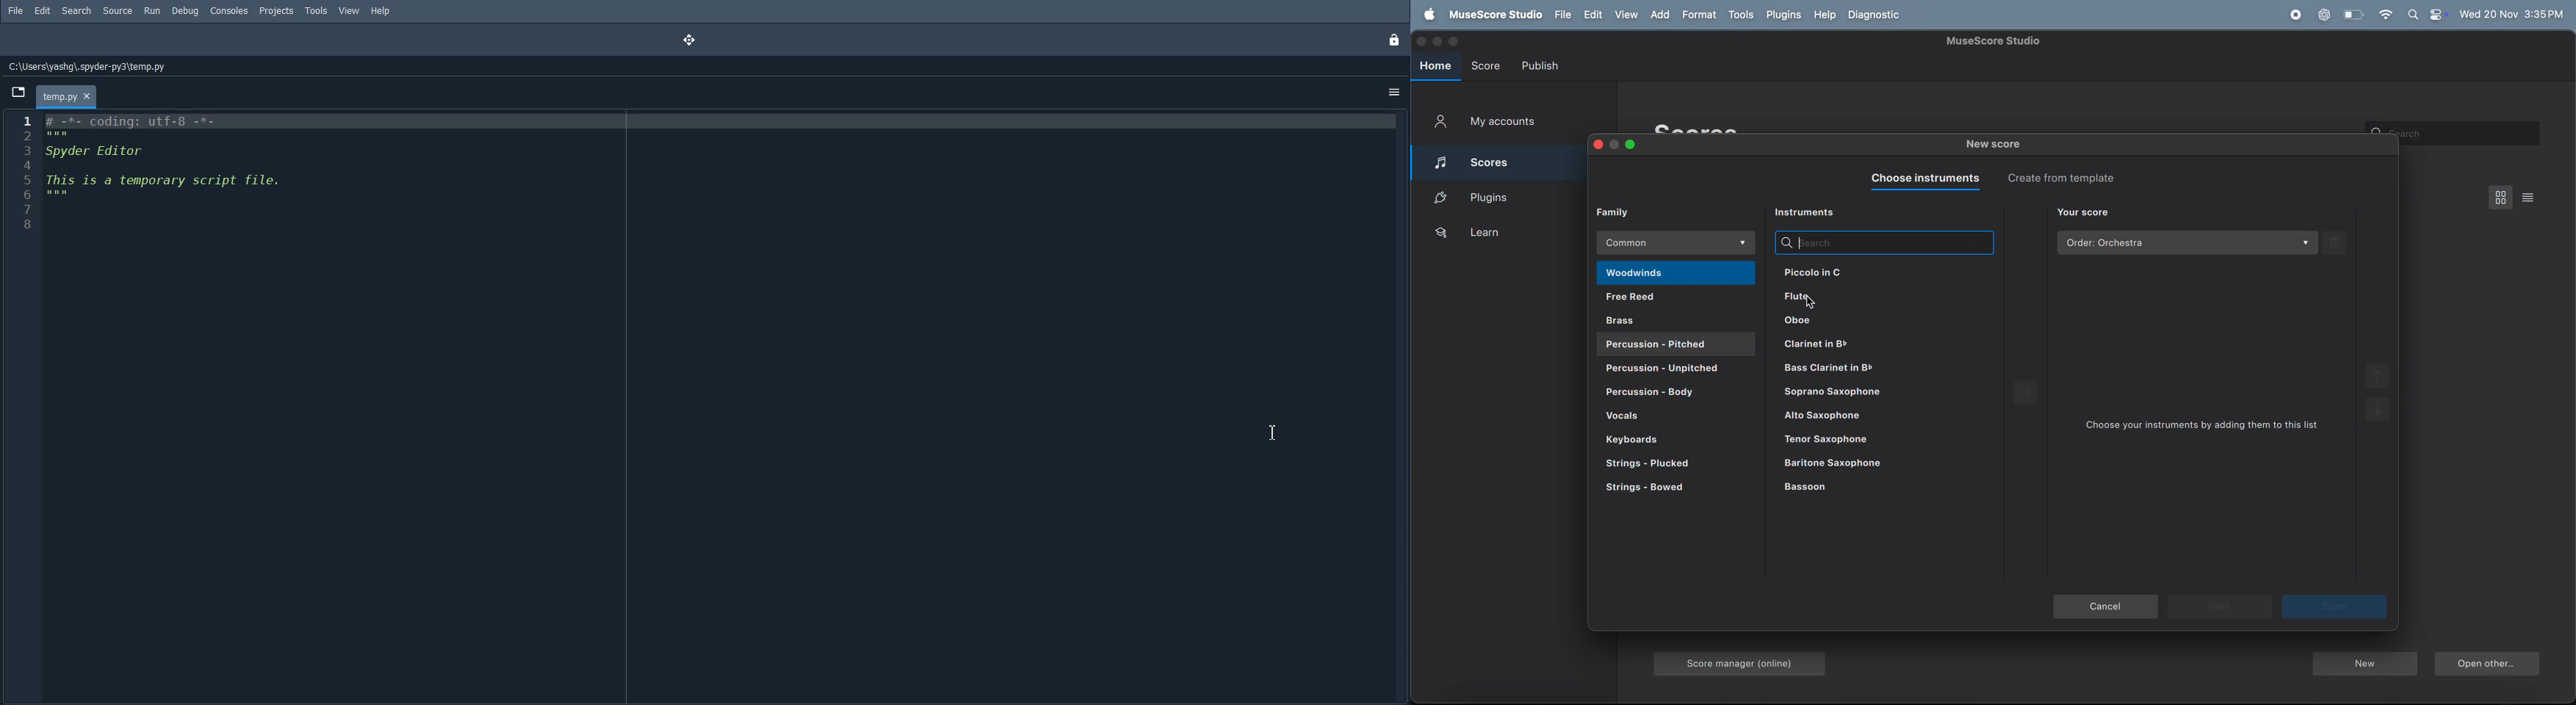  What do you see at coordinates (2487, 665) in the screenshot?
I see `open other` at bounding box center [2487, 665].